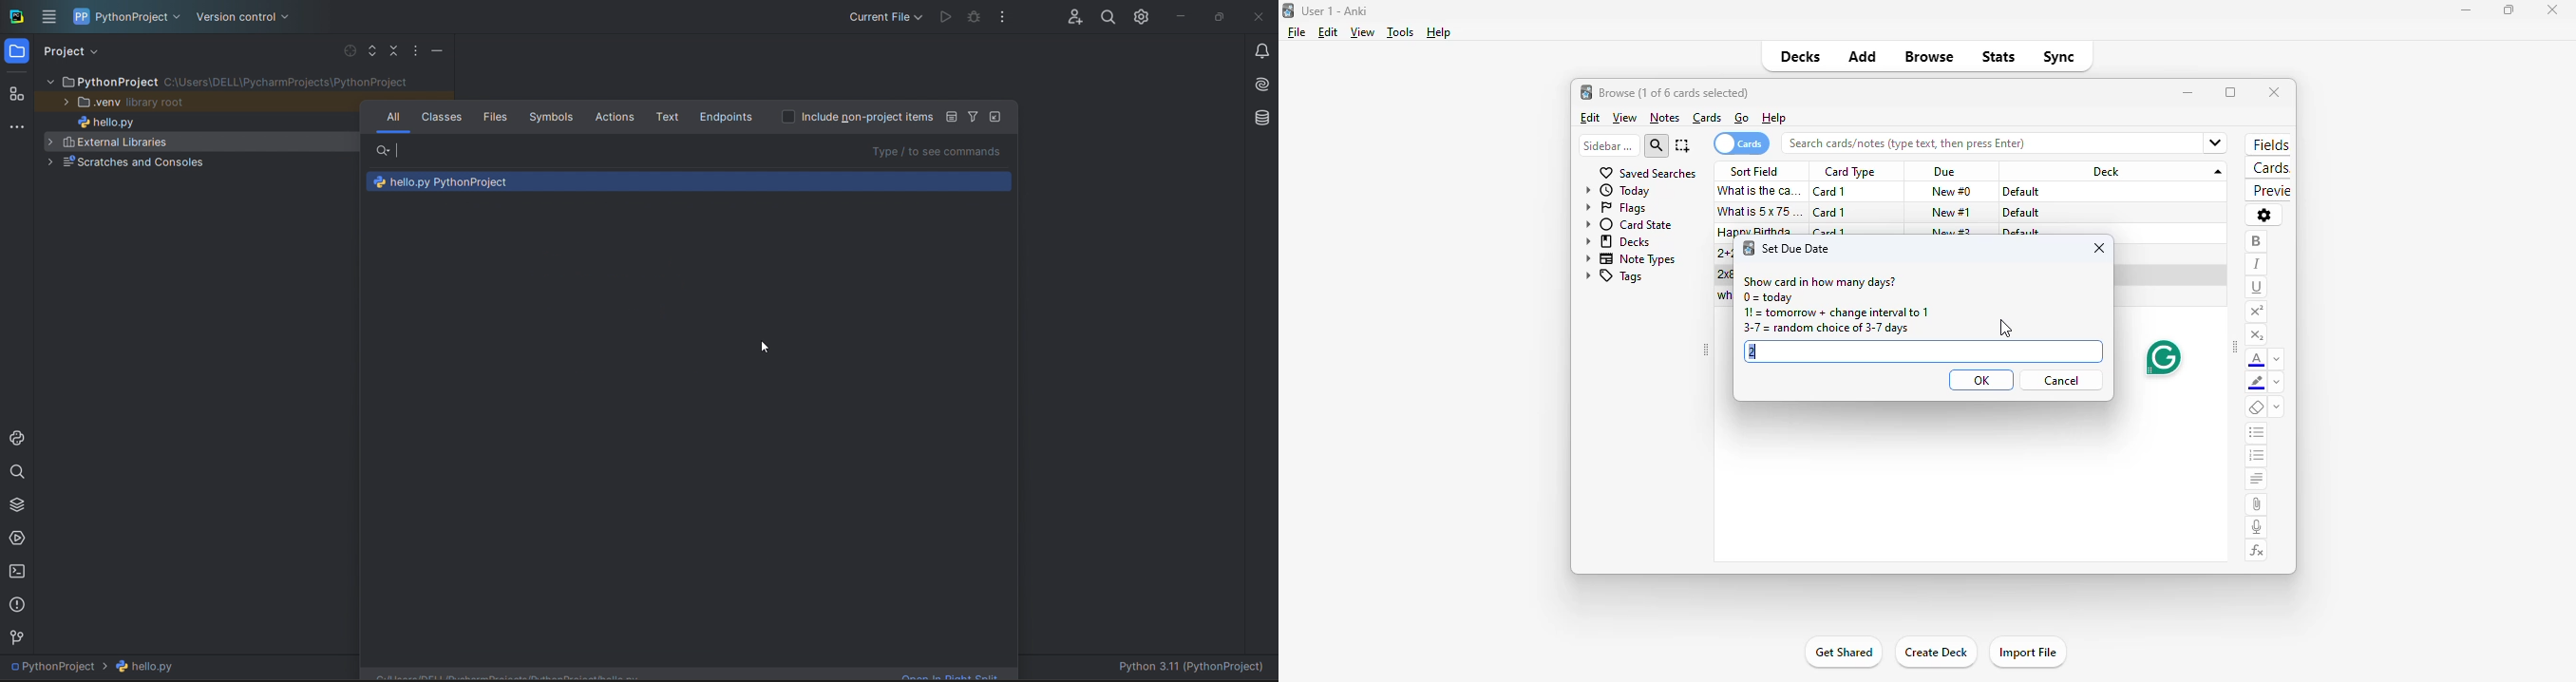  I want to click on logo, so click(1747, 249).